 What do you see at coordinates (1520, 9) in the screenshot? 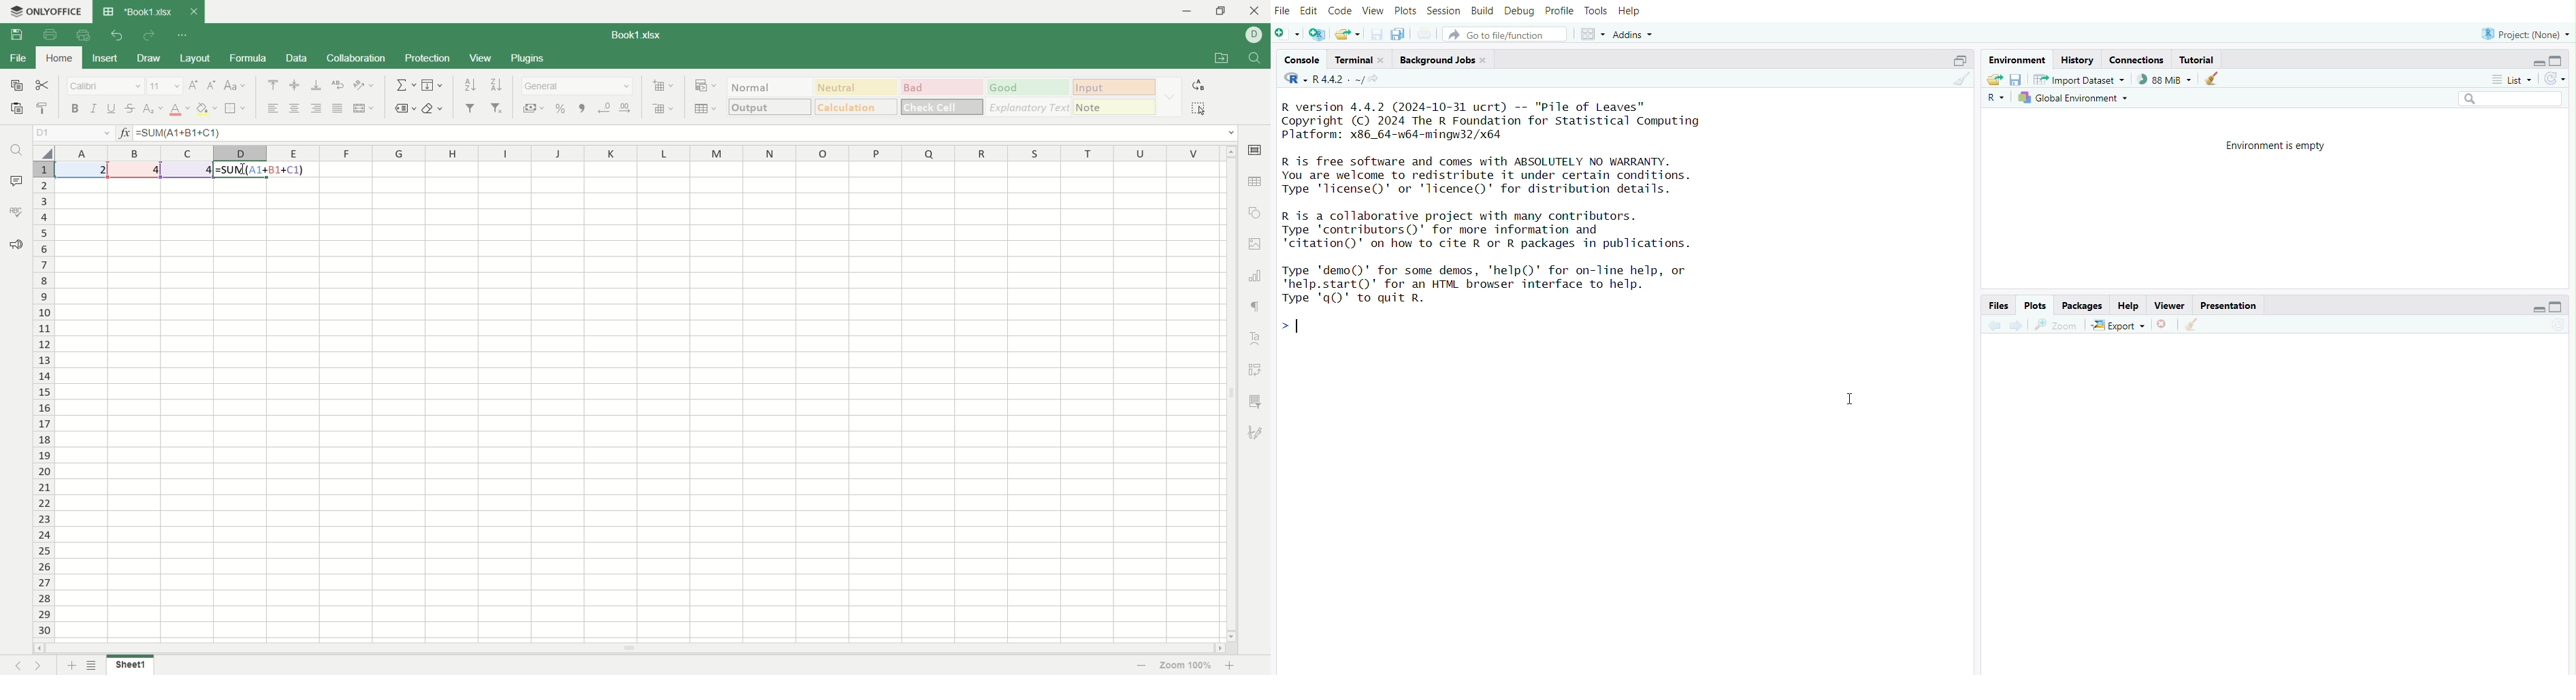
I see `debug` at bounding box center [1520, 9].